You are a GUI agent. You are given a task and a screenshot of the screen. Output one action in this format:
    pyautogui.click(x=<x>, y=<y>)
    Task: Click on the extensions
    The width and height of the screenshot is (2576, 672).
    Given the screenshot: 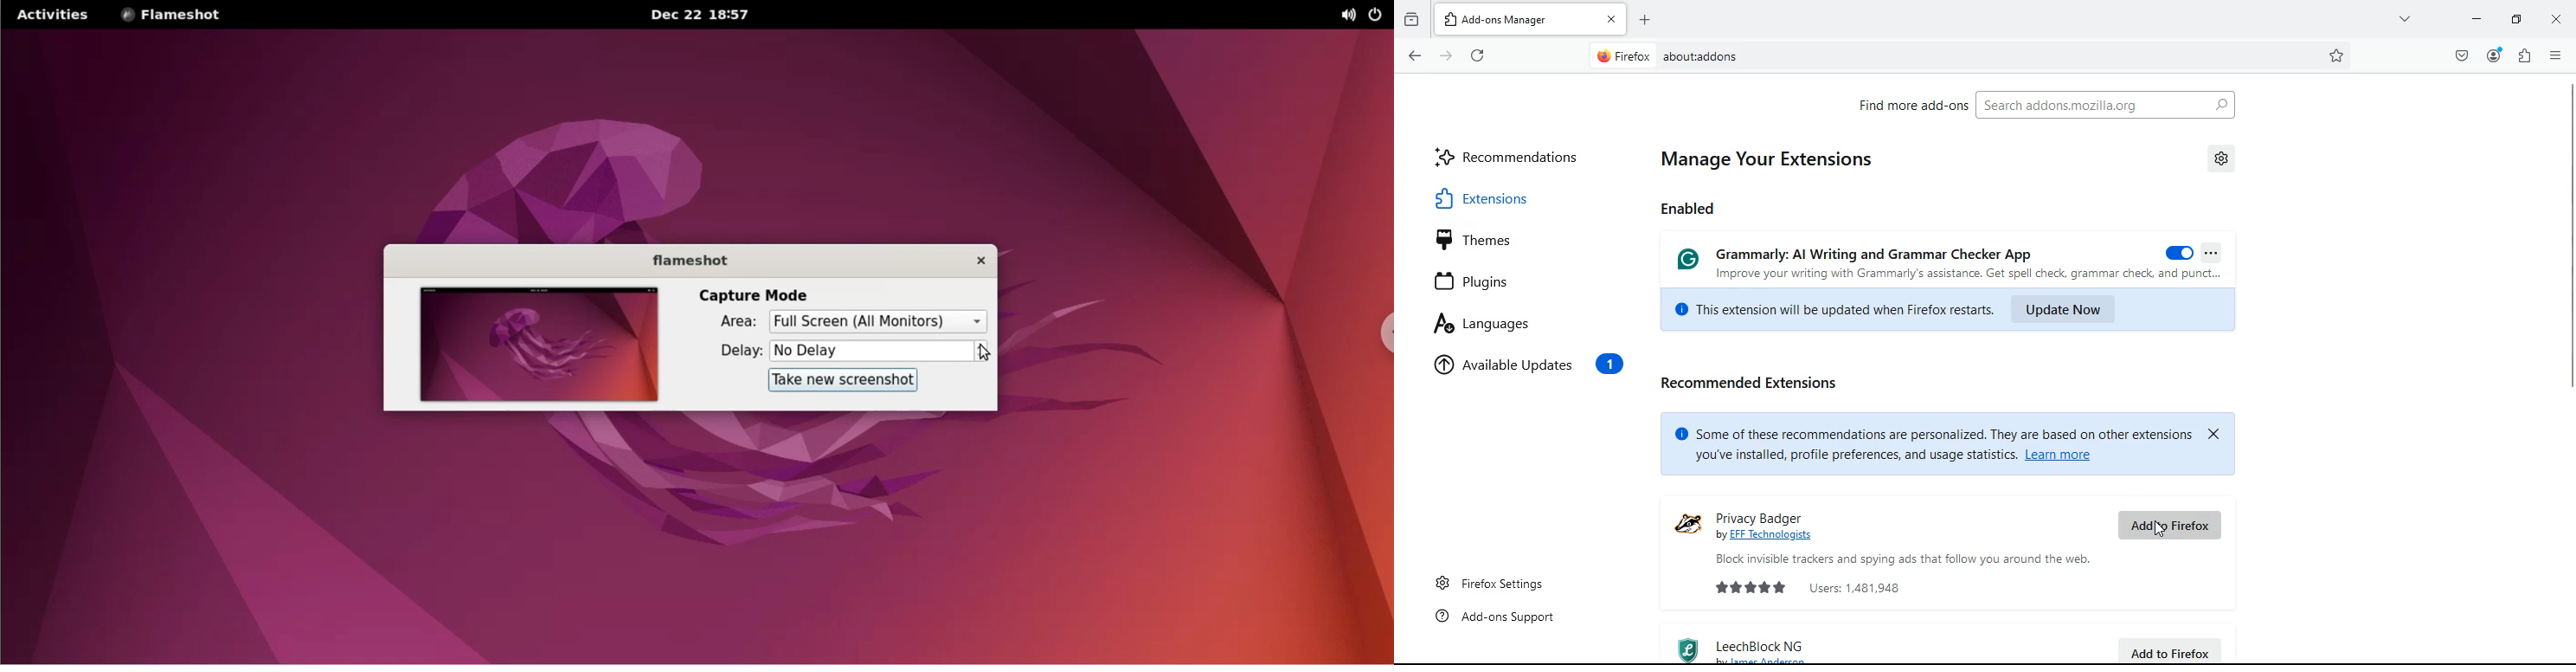 What is the action you would take?
    pyautogui.click(x=2527, y=55)
    